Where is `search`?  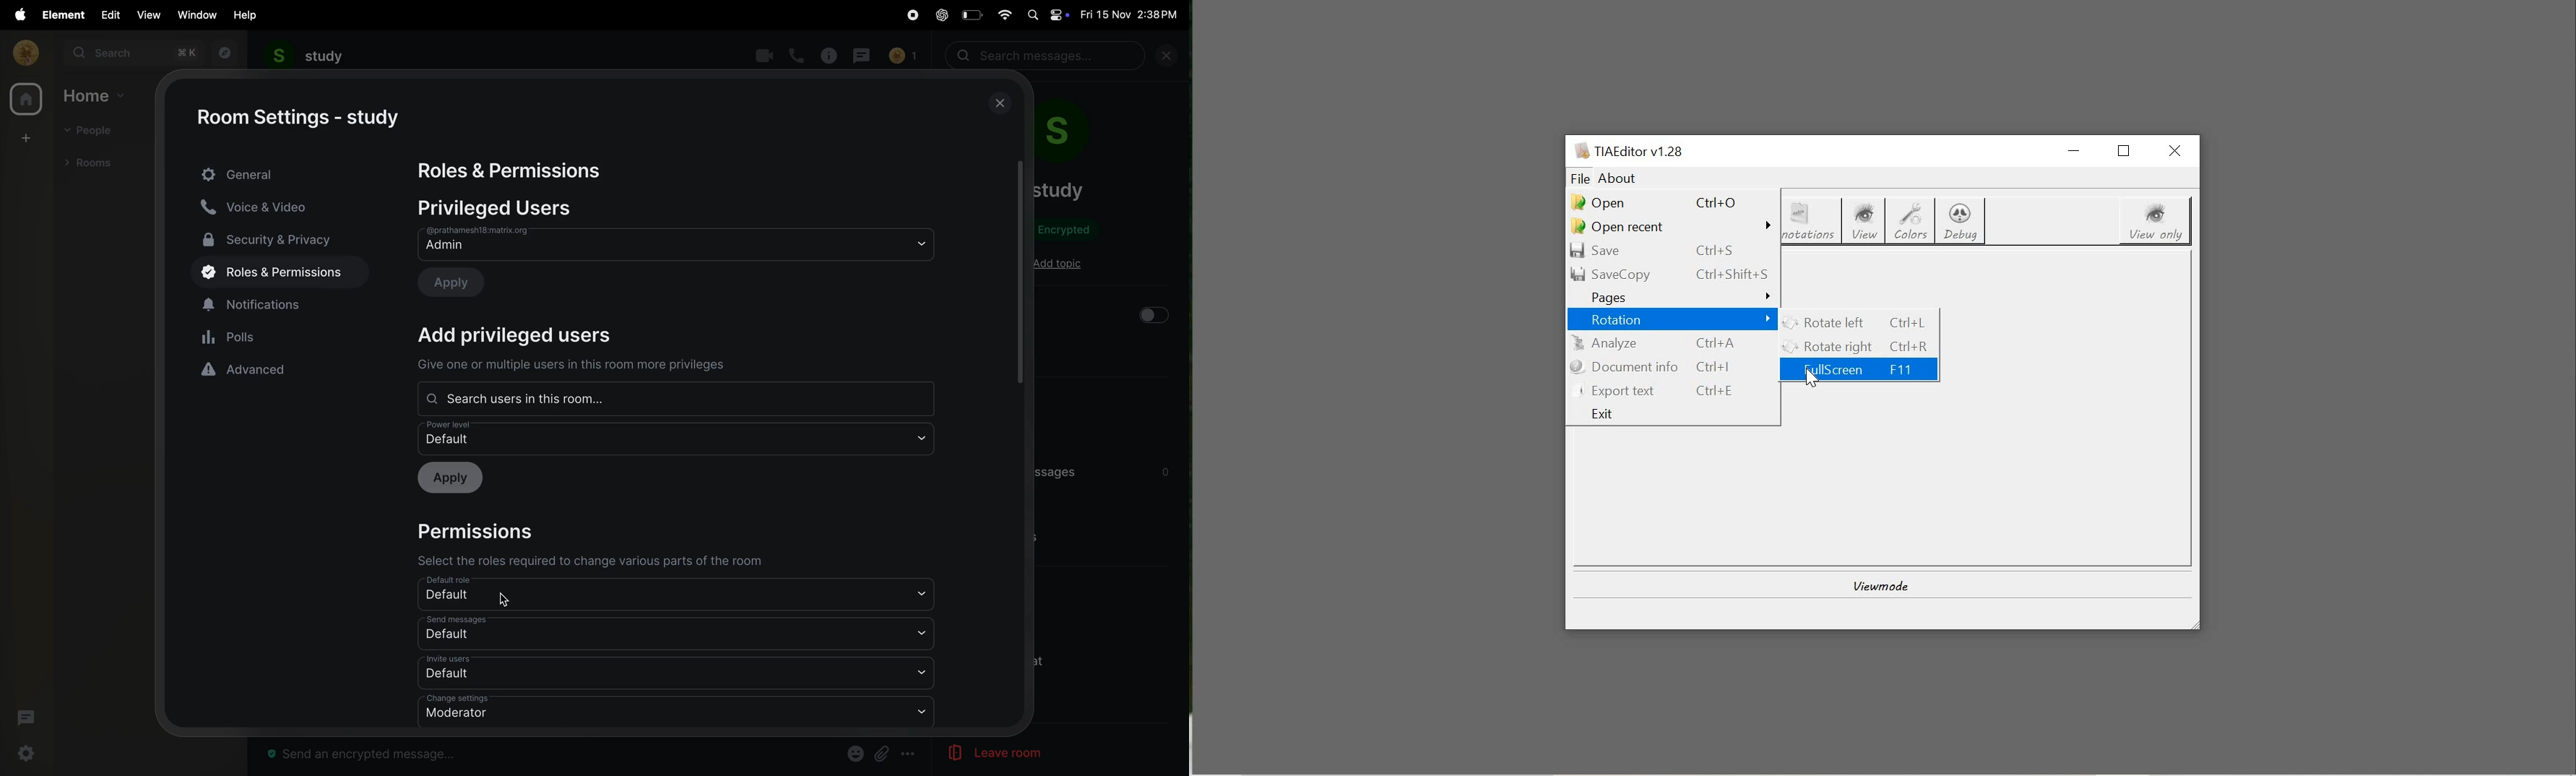
search is located at coordinates (133, 53).